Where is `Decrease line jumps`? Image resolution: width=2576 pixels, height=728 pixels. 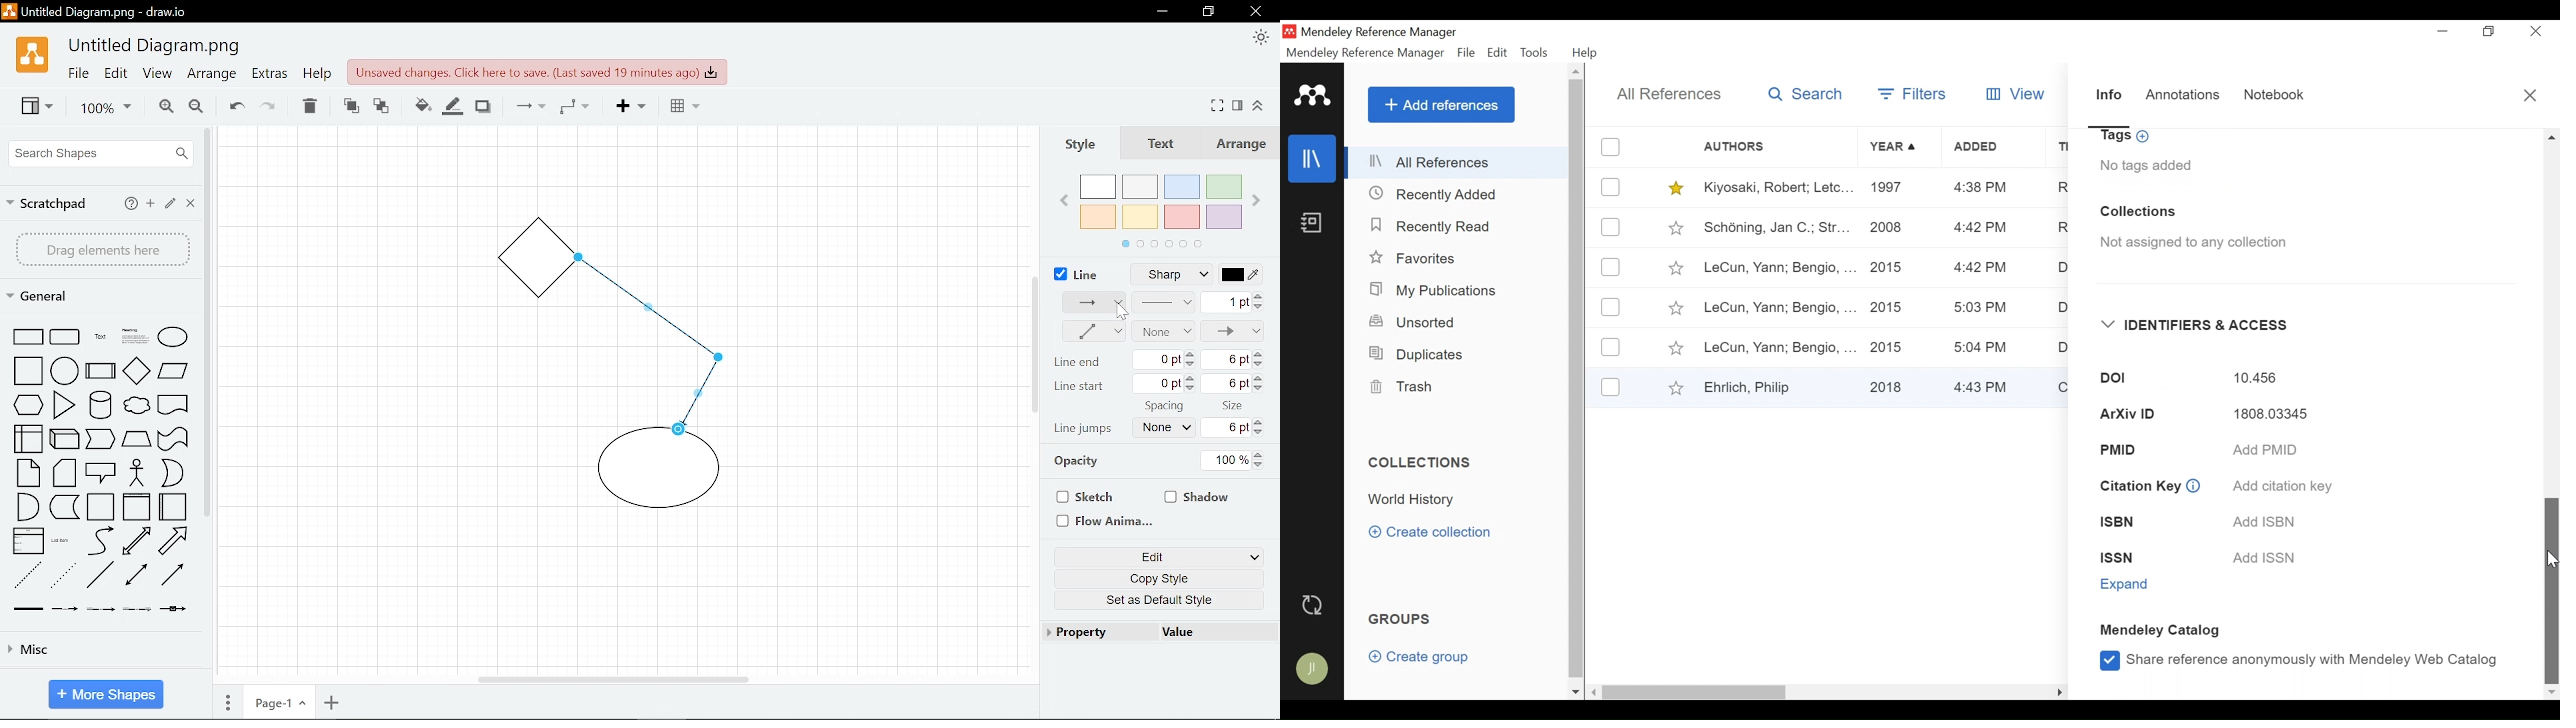 Decrease line jumps is located at coordinates (1263, 434).